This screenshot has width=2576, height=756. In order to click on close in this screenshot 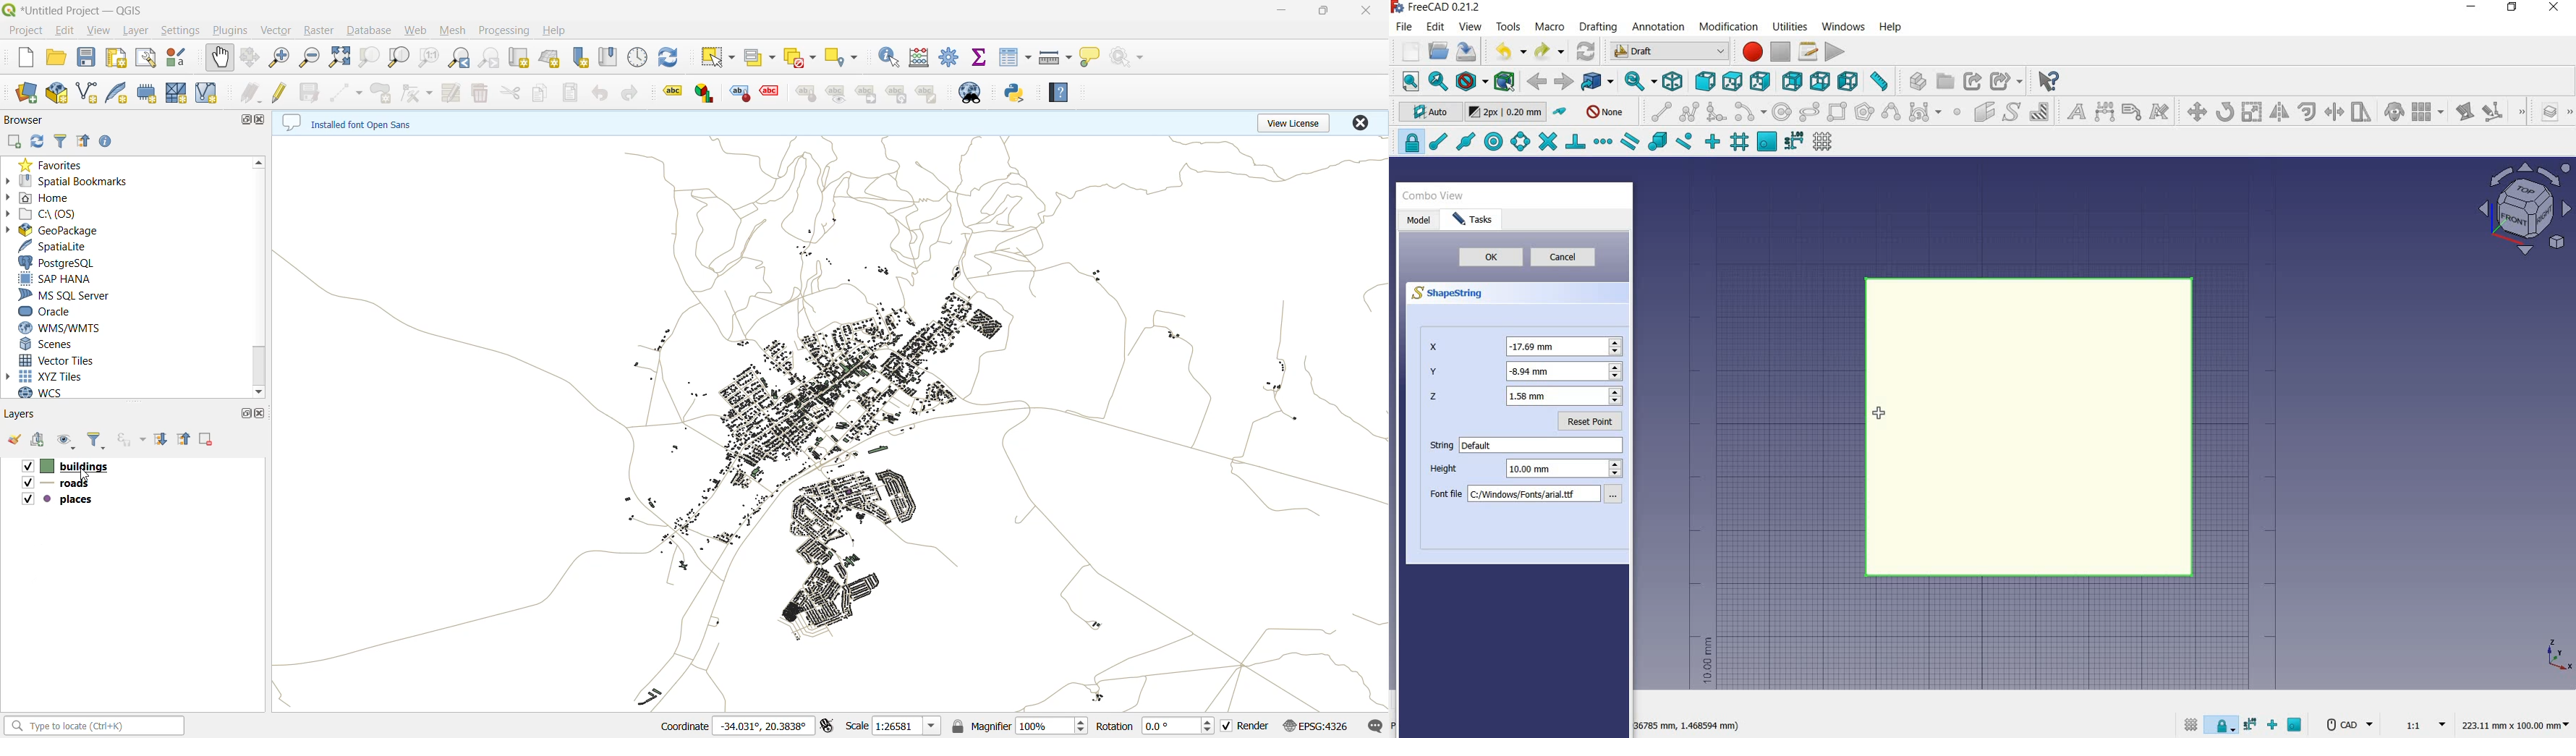, I will do `click(260, 413)`.